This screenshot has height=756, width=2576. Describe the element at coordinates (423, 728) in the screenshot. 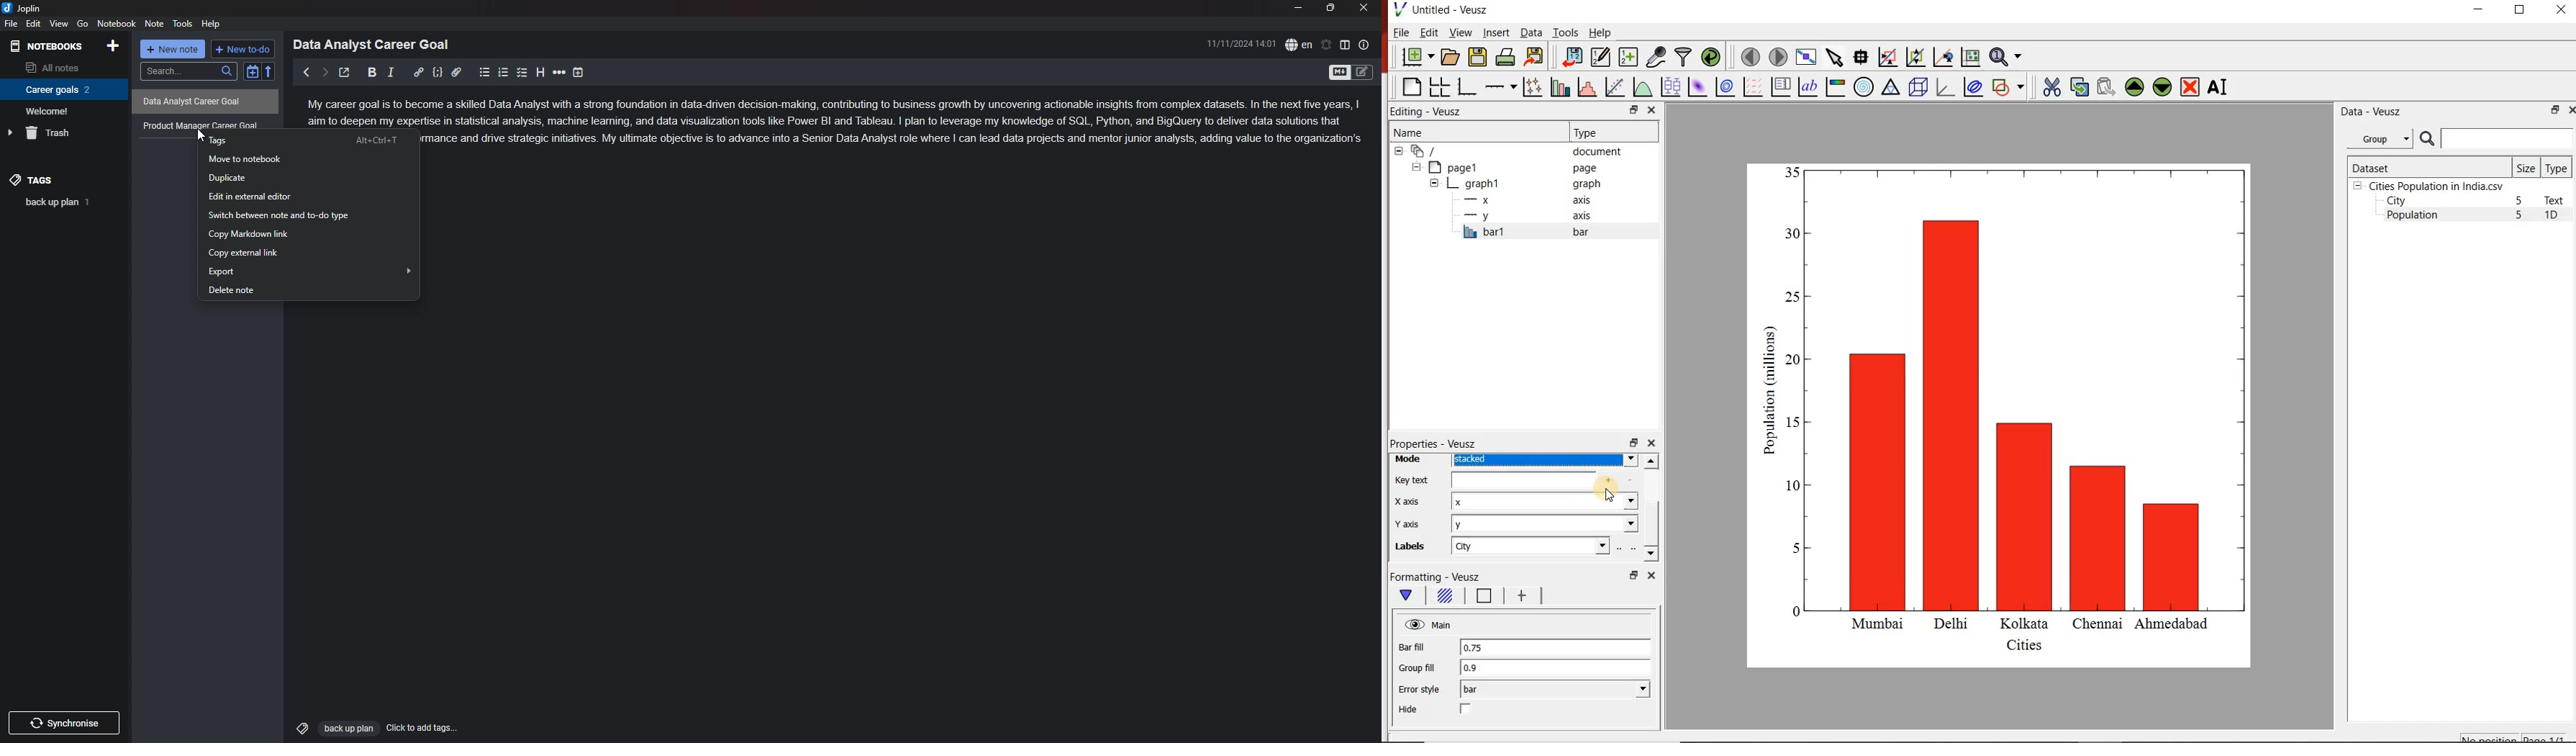

I see `Click to add tags...` at that location.